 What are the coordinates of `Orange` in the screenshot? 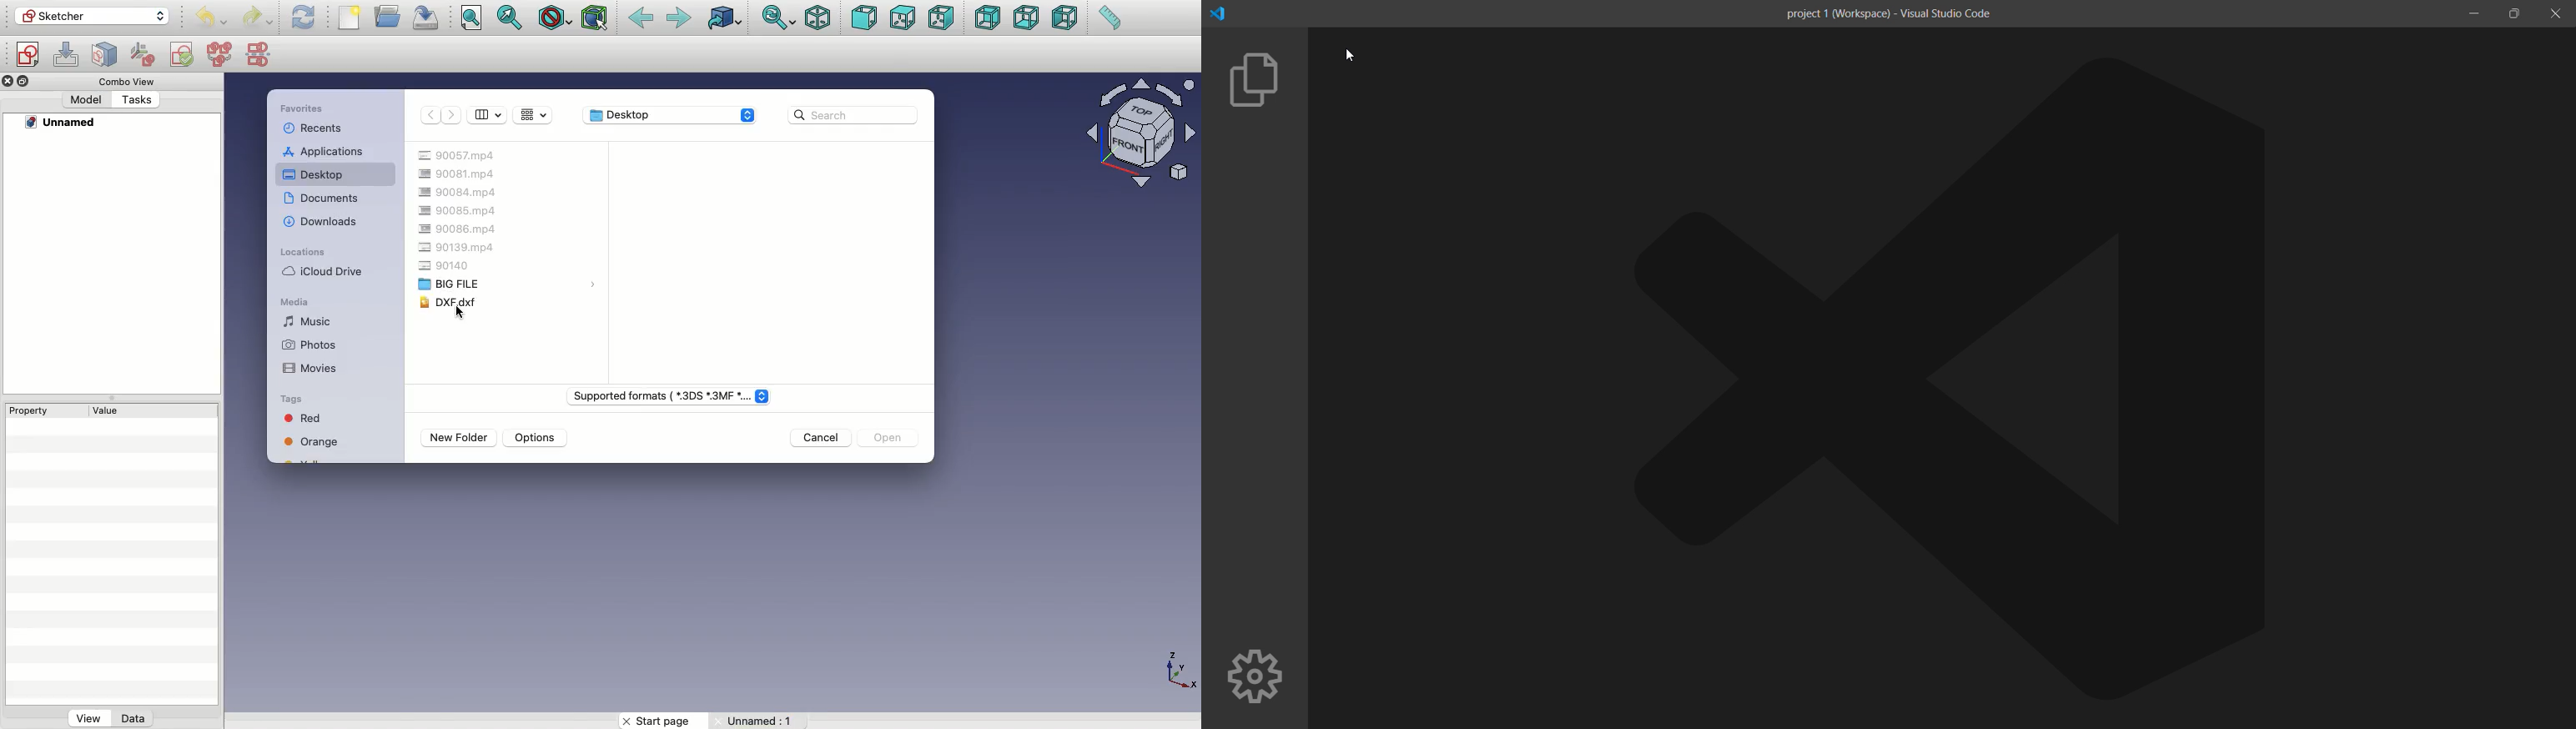 It's located at (315, 441).